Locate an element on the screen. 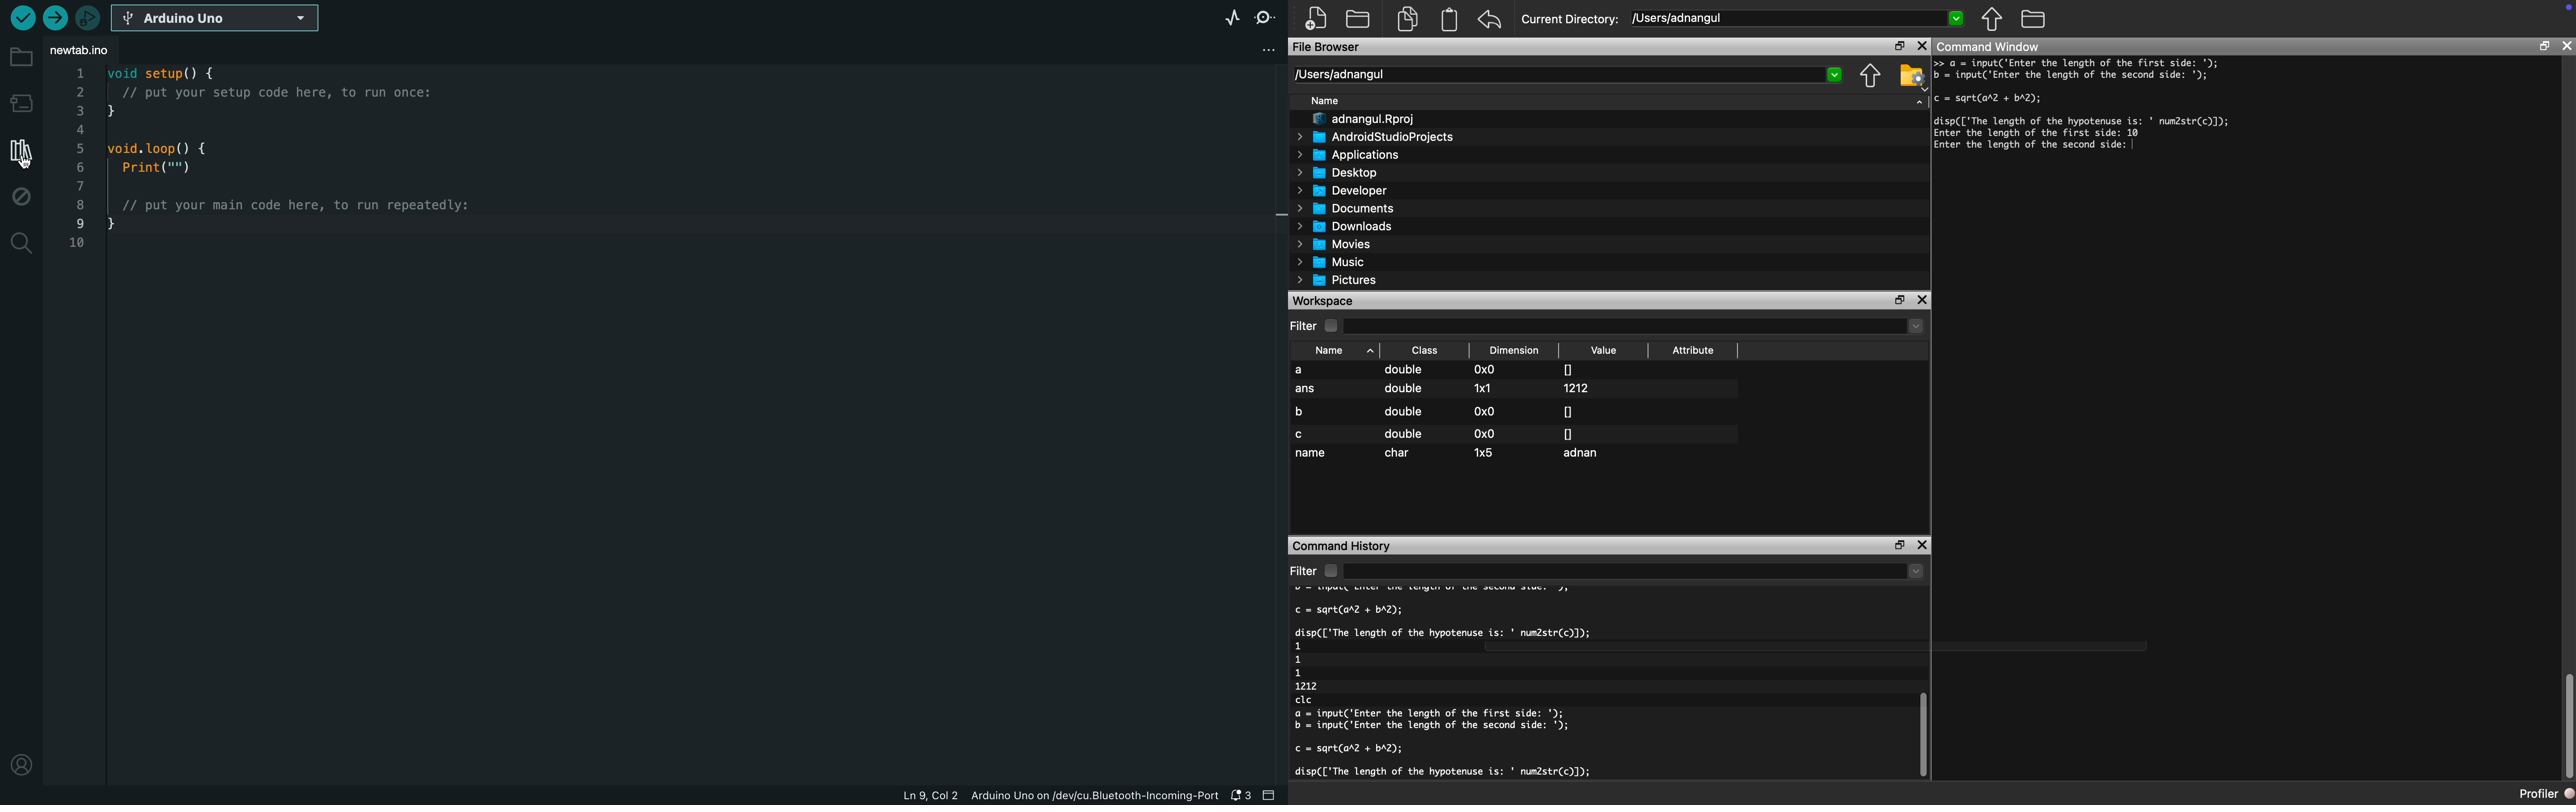 Image resolution: width=2576 pixels, height=812 pixels. name is located at coordinates (1312, 454).